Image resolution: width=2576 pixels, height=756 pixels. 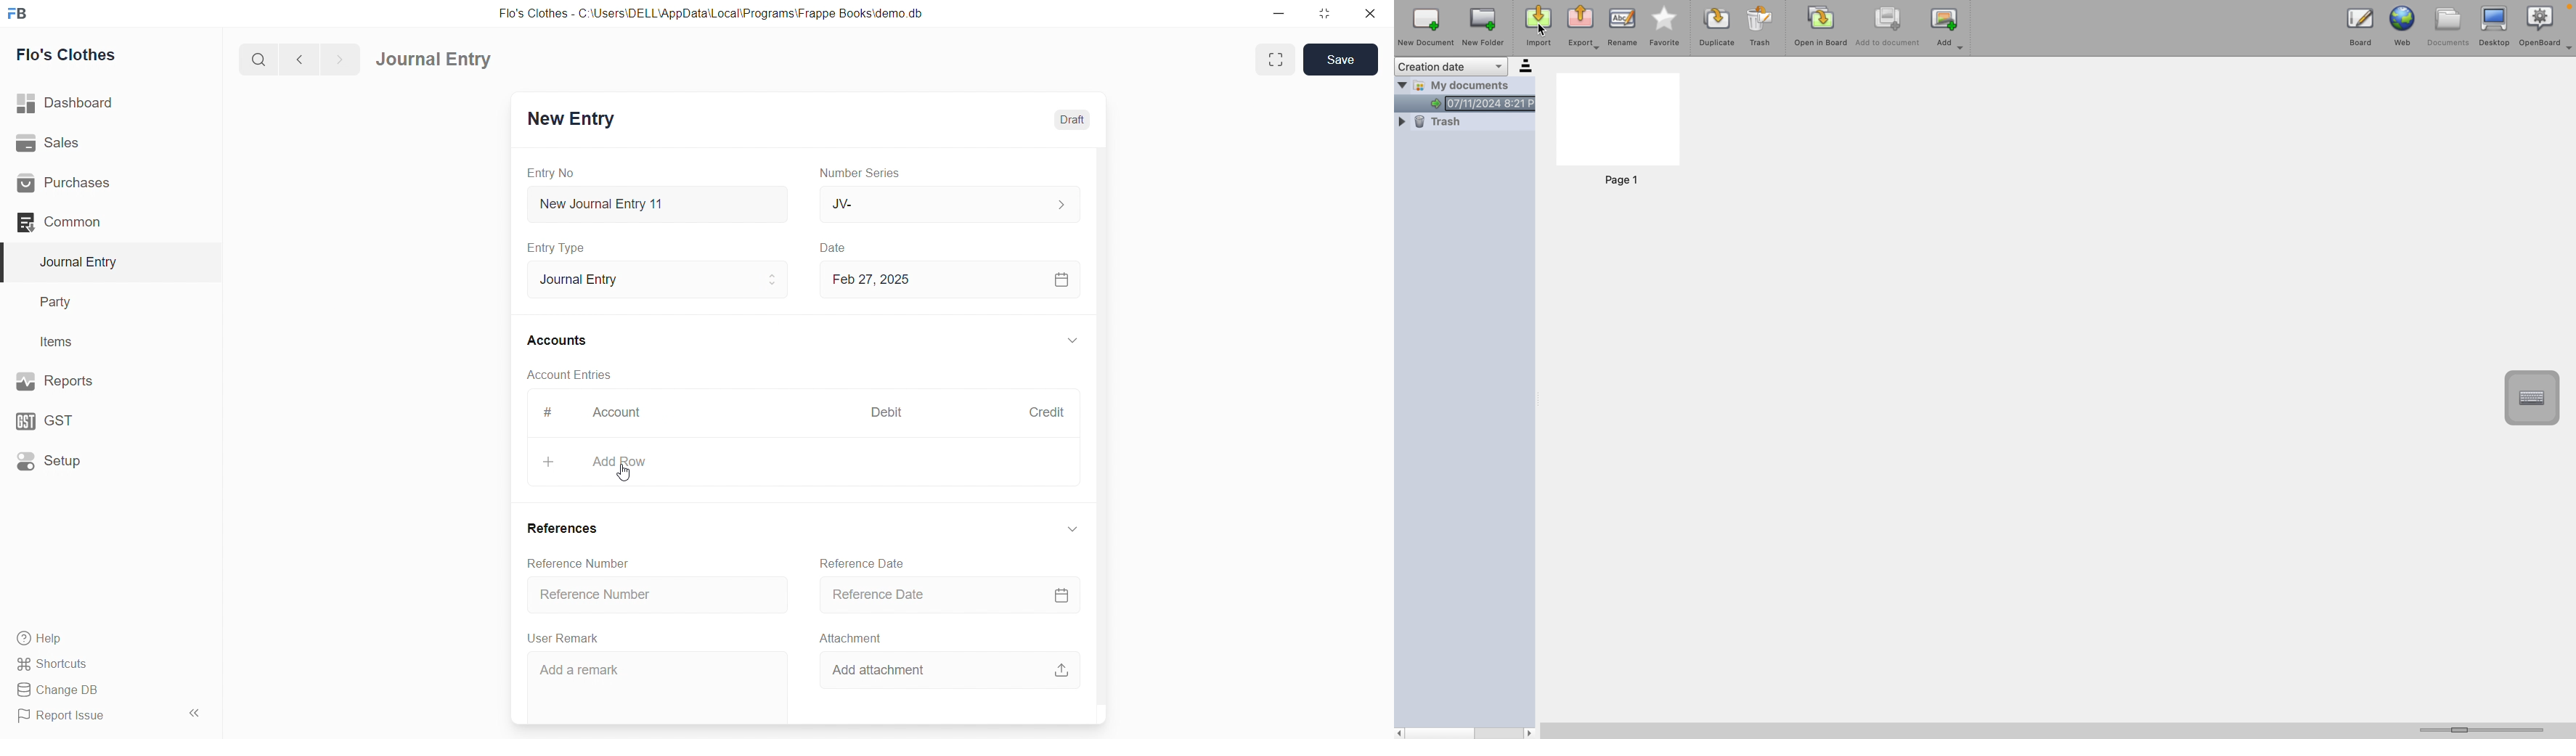 What do you see at coordinates (23, 12) in the screenshot?
I see `logo` at bounding box center [23, 12].